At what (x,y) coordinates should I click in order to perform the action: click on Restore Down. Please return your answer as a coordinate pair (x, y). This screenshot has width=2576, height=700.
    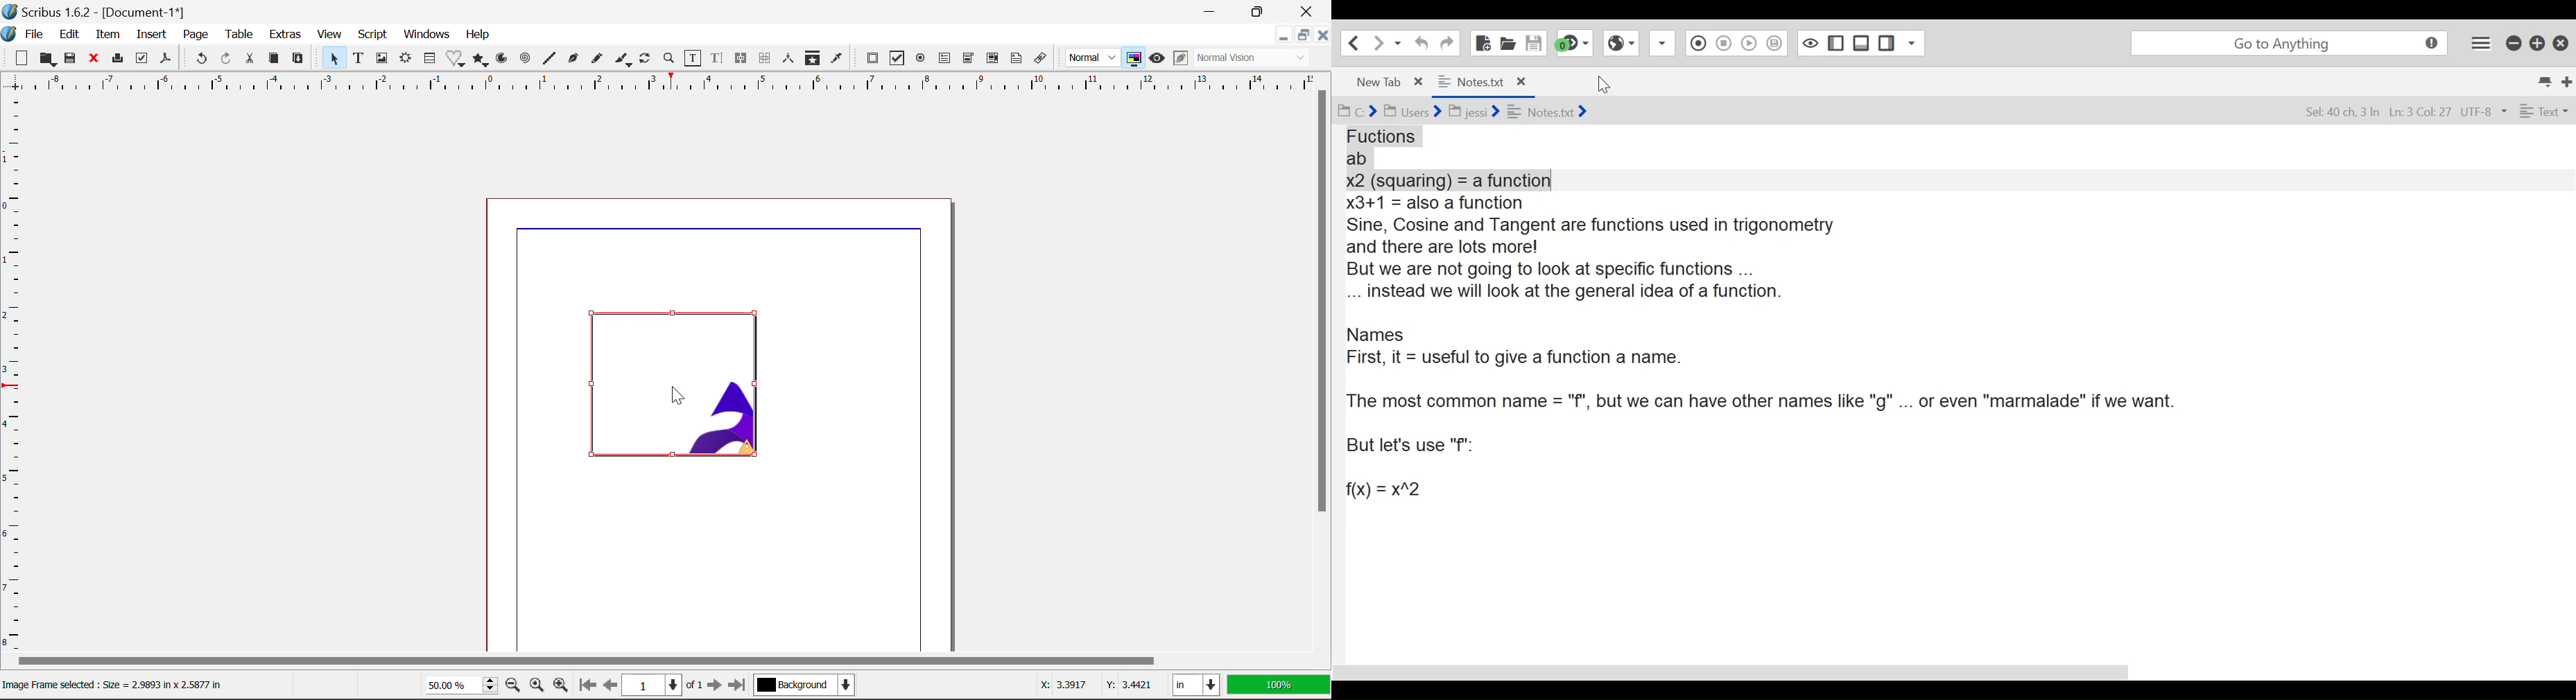
    Looking at the image, I should click on (1283, 35).